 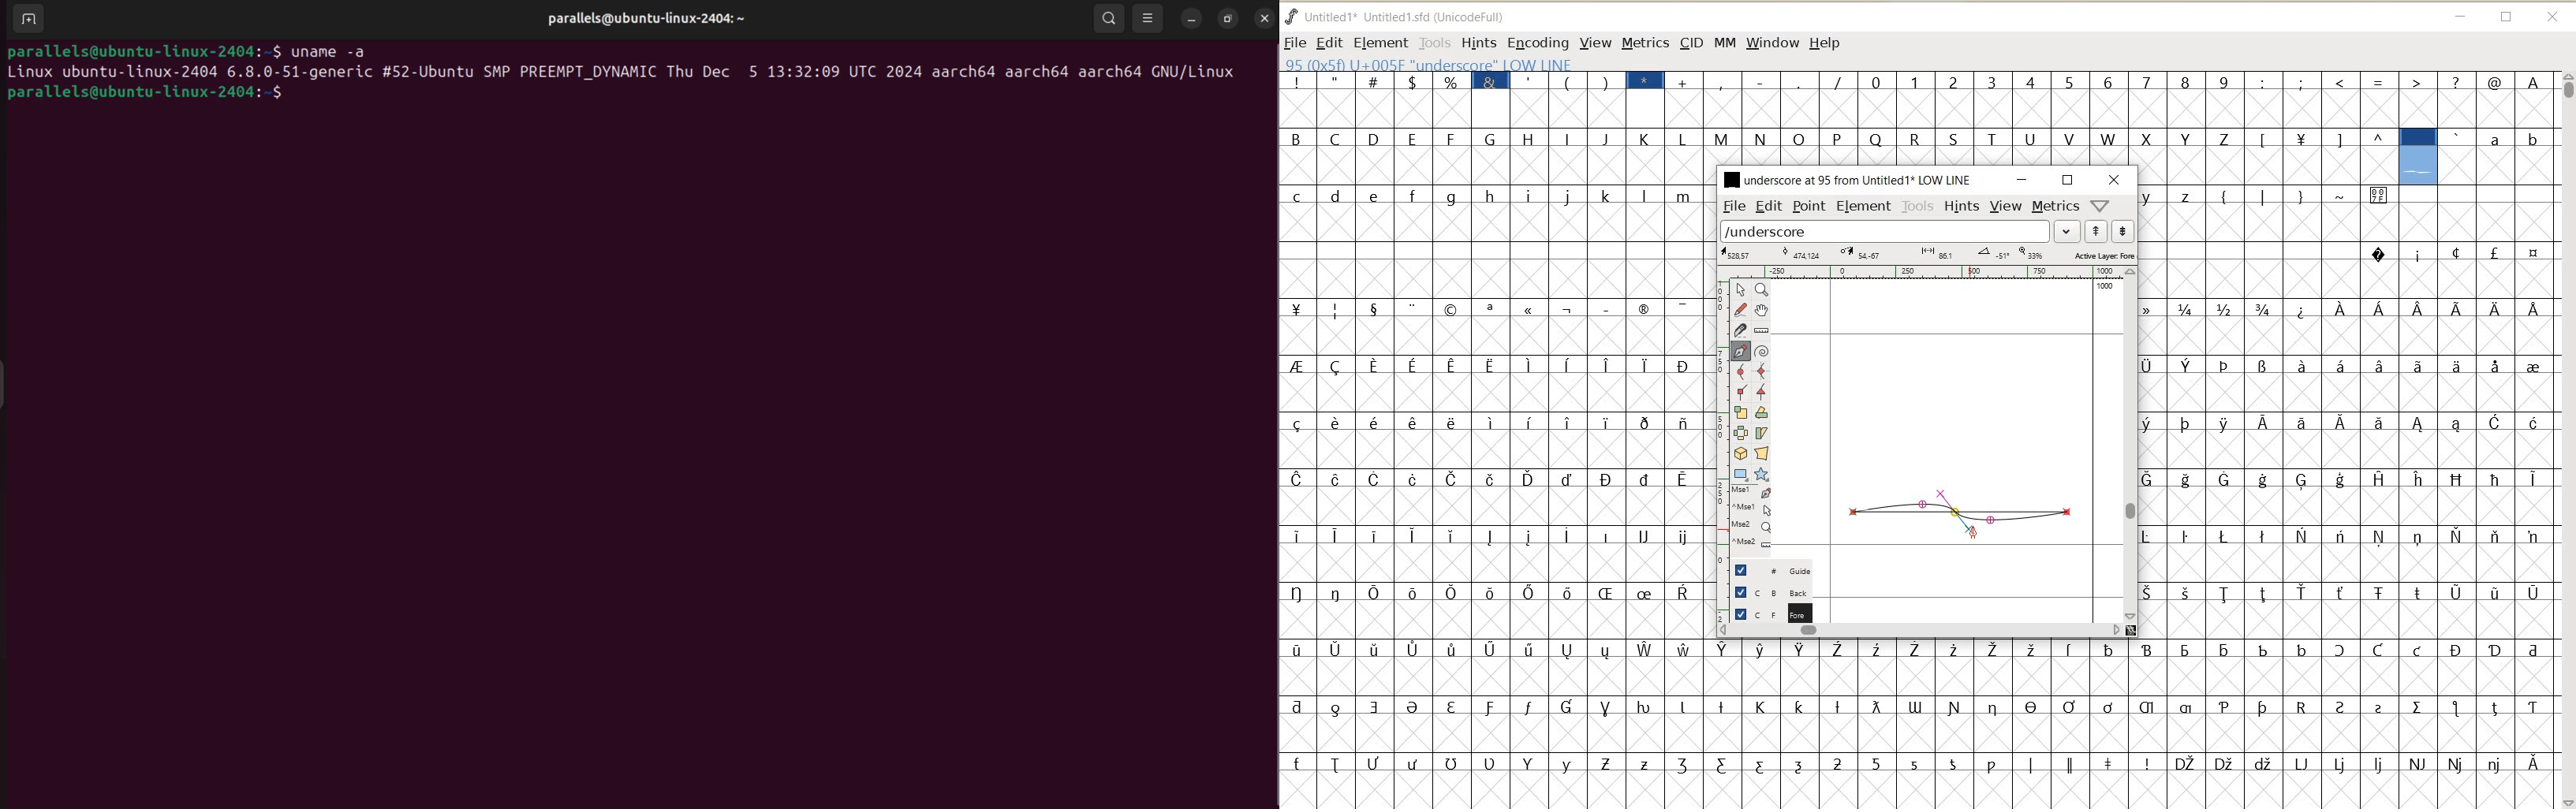 What do you see at coordinates (1645, 43) in the screenshot?
I see `METRICS` at bounding box center [1645, 43].